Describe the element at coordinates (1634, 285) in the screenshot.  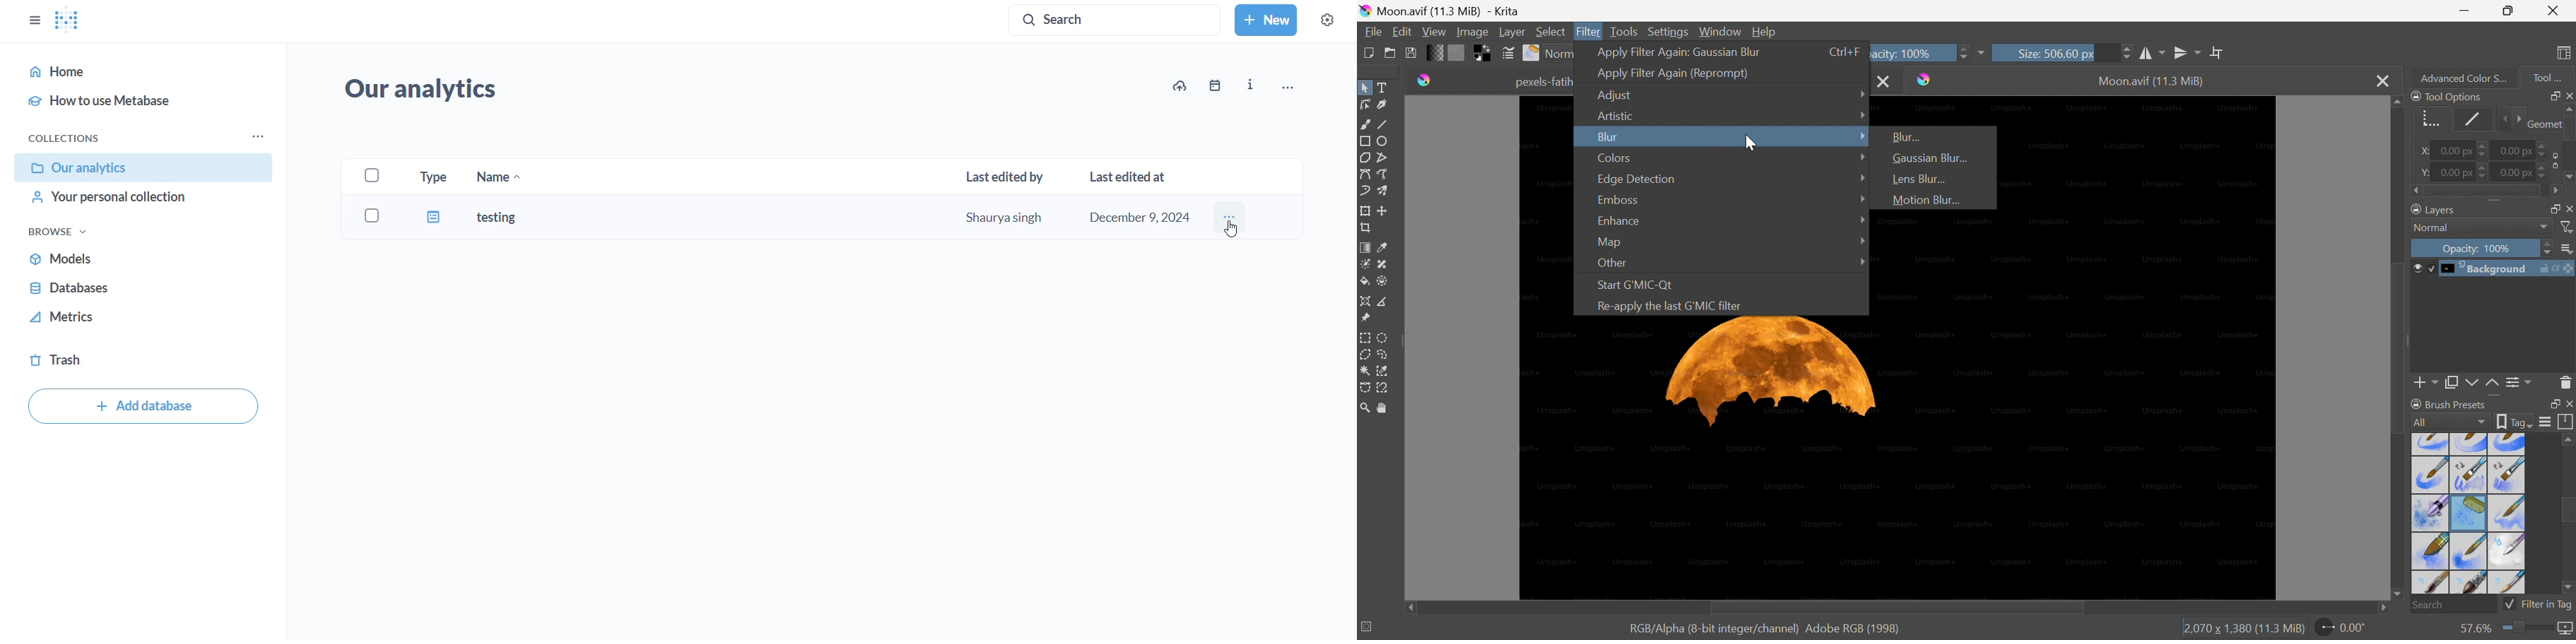
I see `Start G'MIC -Qt` at that location.